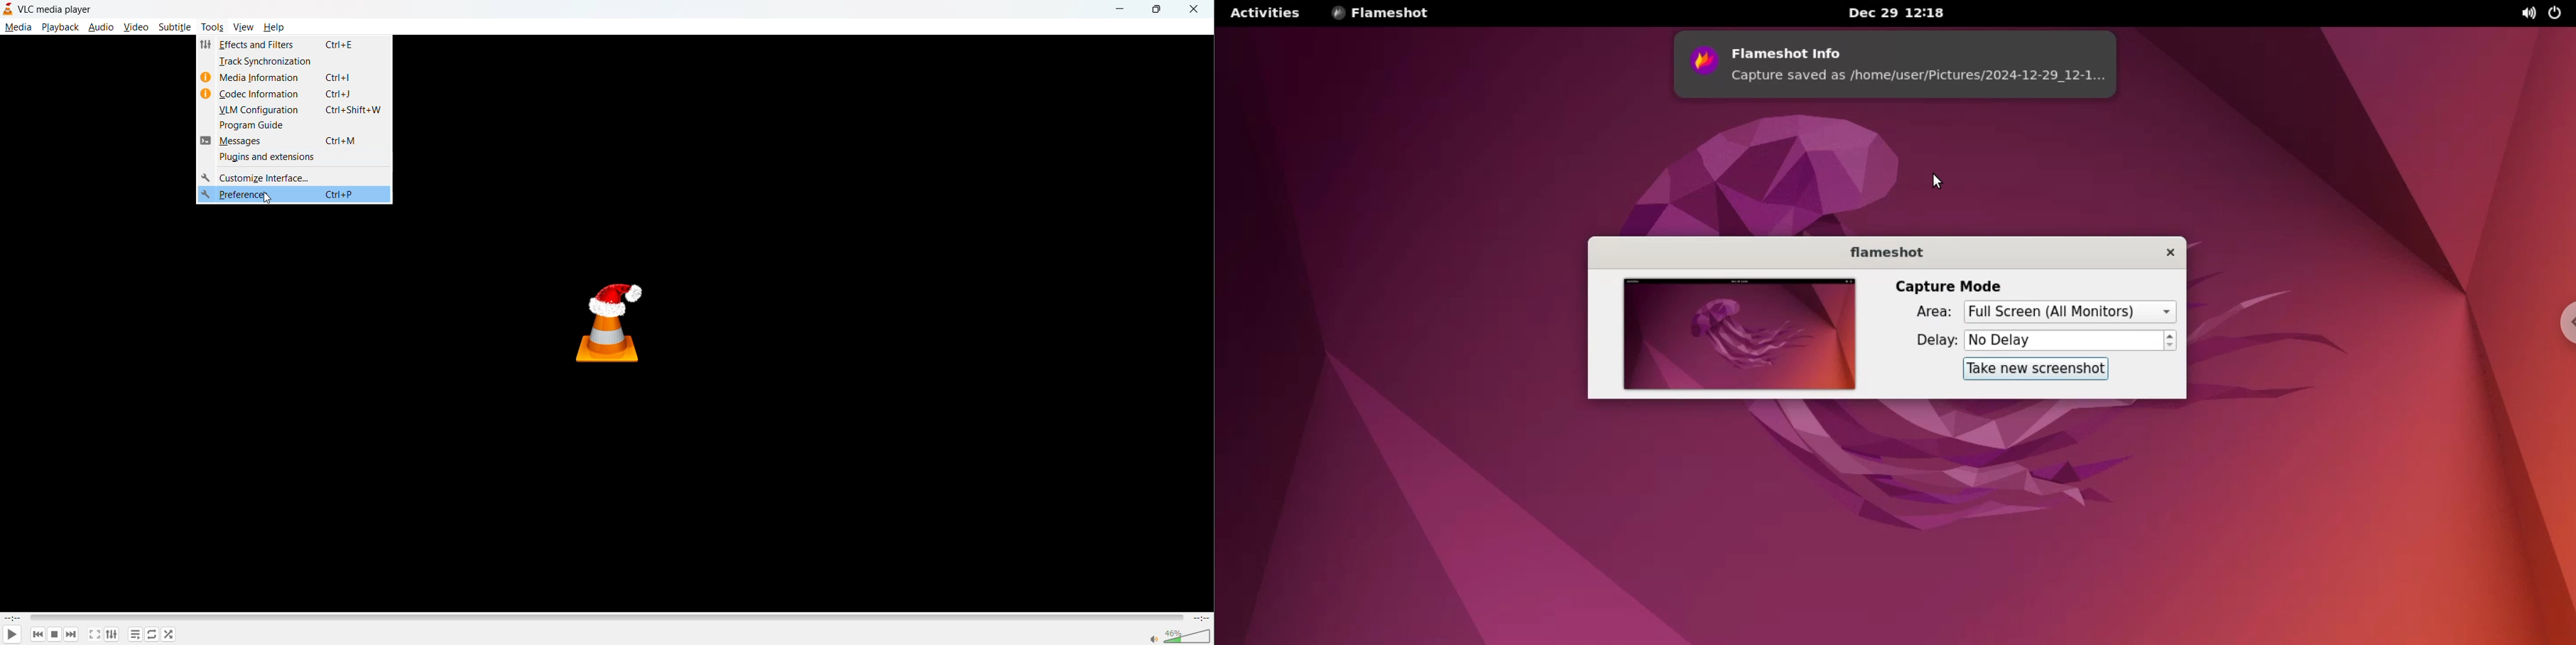 The width and height of the screenshot is (2576, 672). What do you see at coordinates (167, 633) in the screenshot?
I see `random` at bounding box center [167, 633].